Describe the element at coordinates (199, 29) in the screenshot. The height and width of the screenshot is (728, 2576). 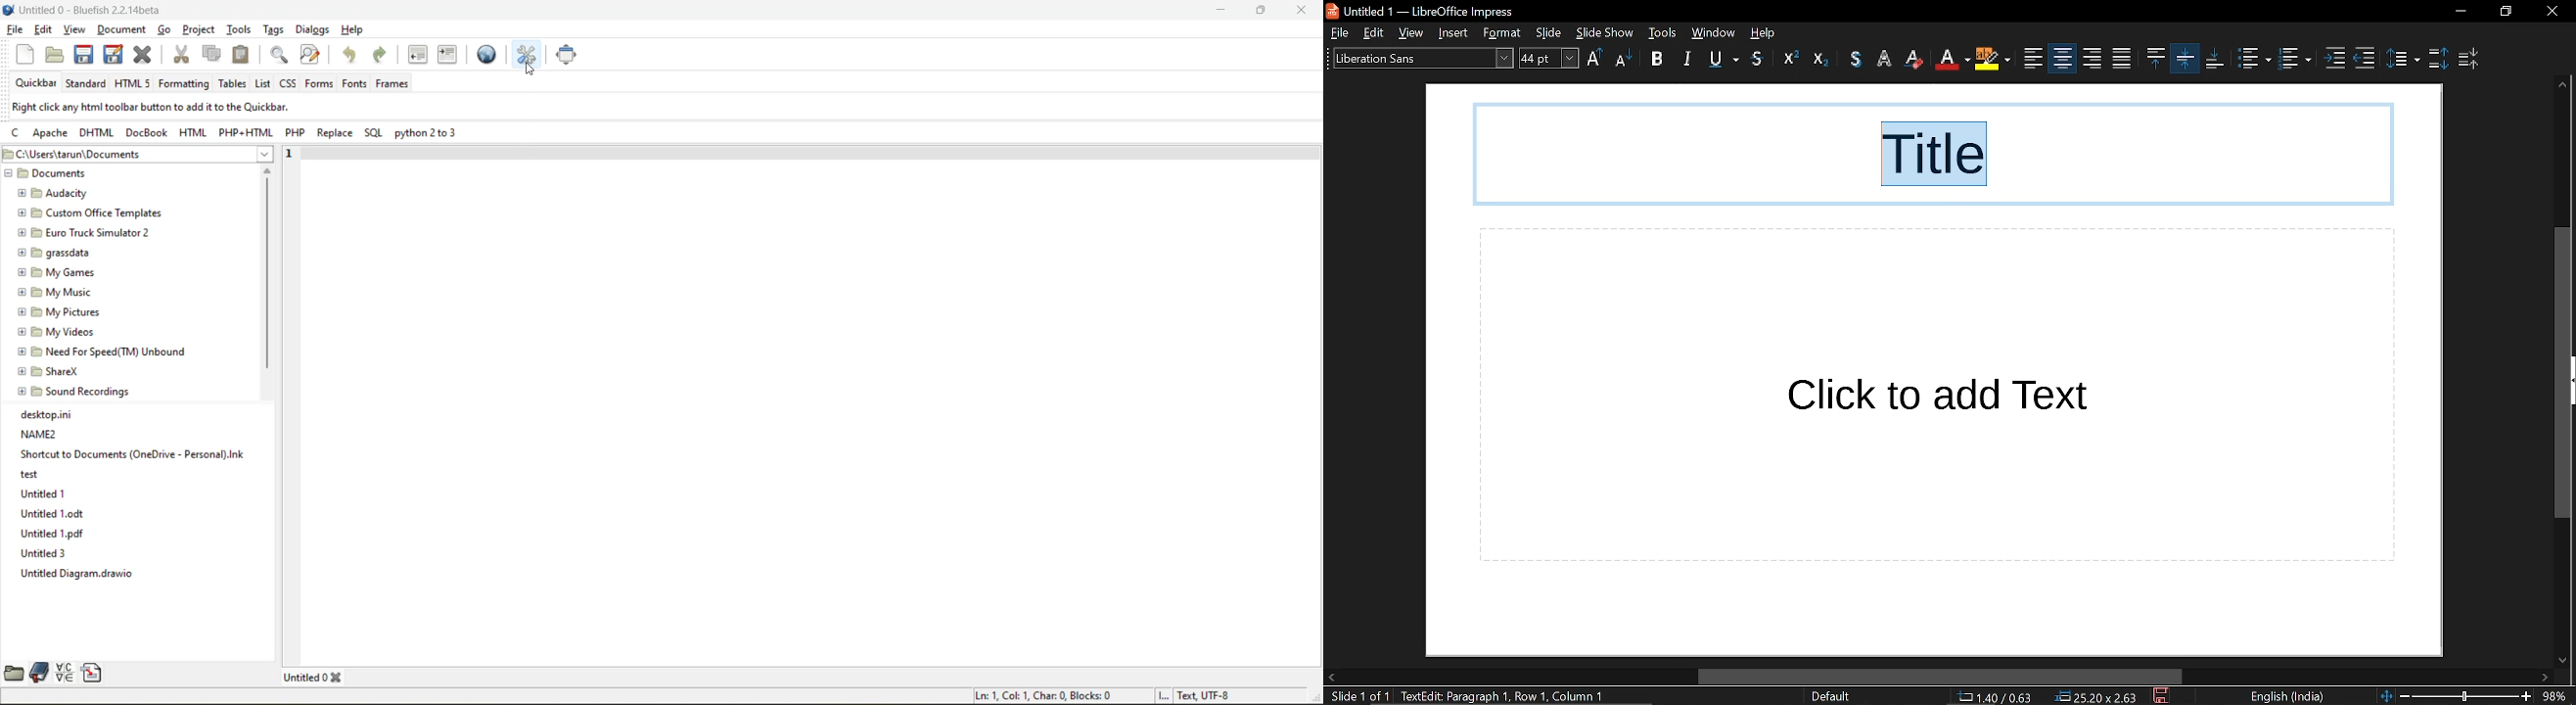
I see `project` at that location.